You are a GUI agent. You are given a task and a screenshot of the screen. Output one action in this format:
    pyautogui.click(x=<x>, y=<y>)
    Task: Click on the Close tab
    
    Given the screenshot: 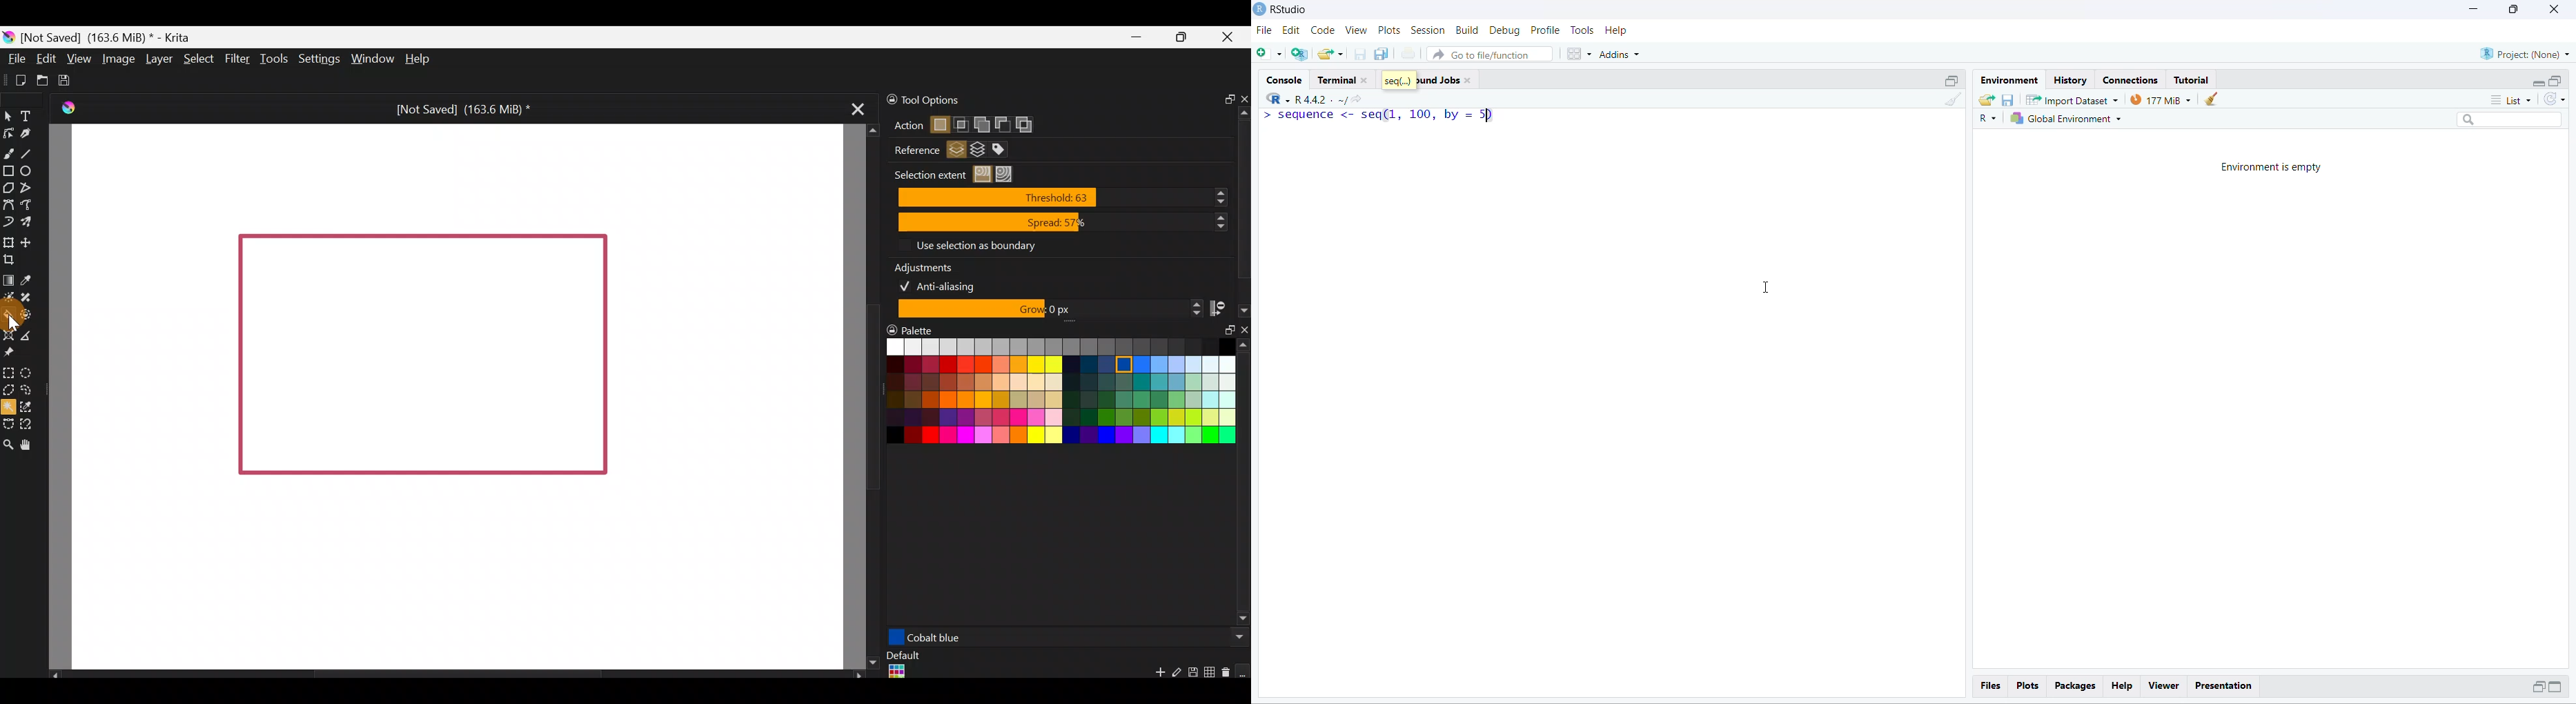 What is the action you would take?
    pyautogui.click(x=858, y=113)
    